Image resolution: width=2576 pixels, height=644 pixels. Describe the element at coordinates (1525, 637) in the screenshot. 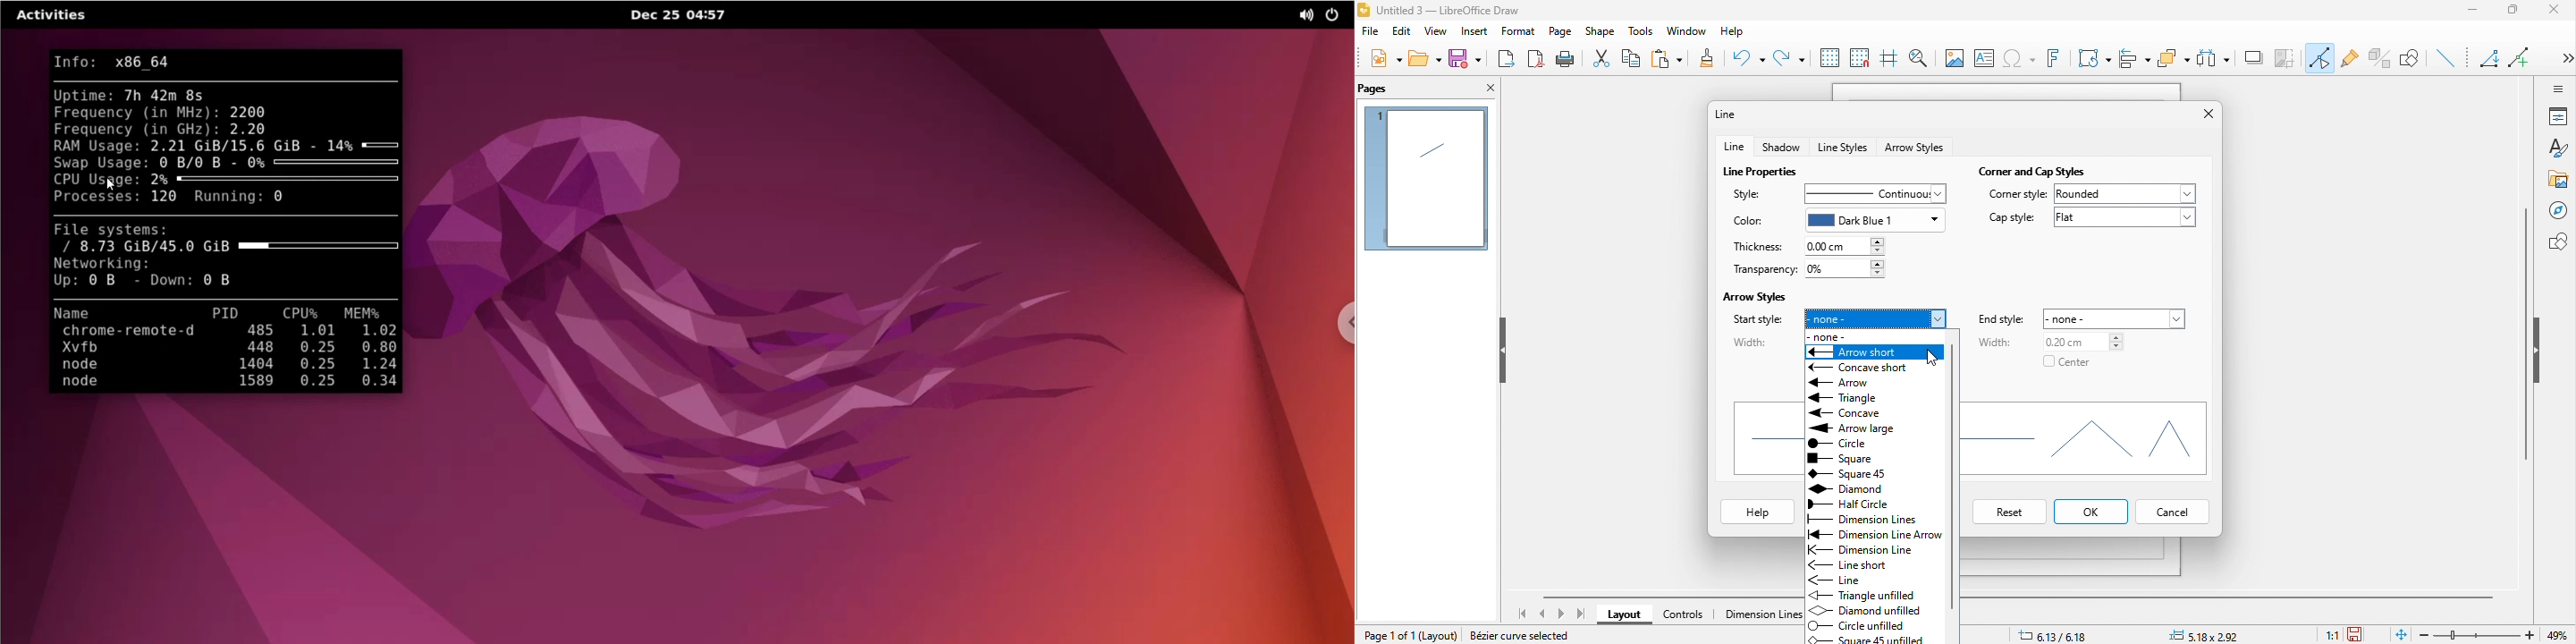

I see `Bezier curve selected` at that location.